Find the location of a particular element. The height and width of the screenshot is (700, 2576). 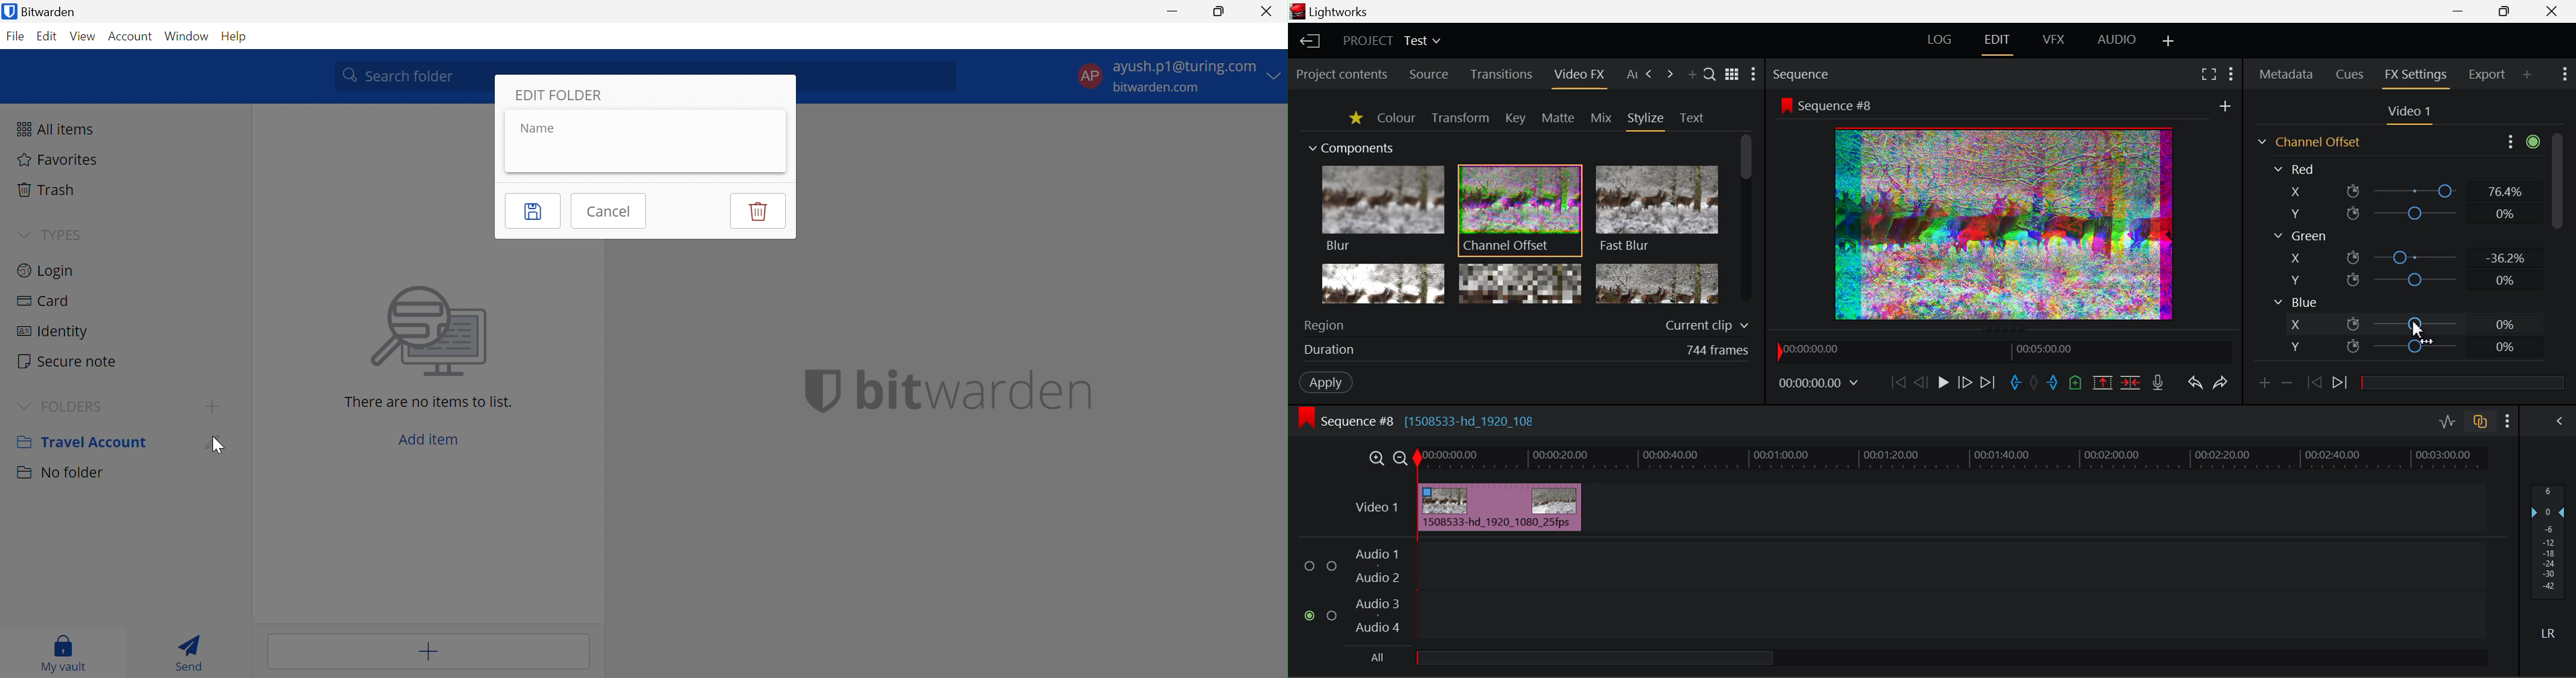

Save is located at coordinates (532, 211).